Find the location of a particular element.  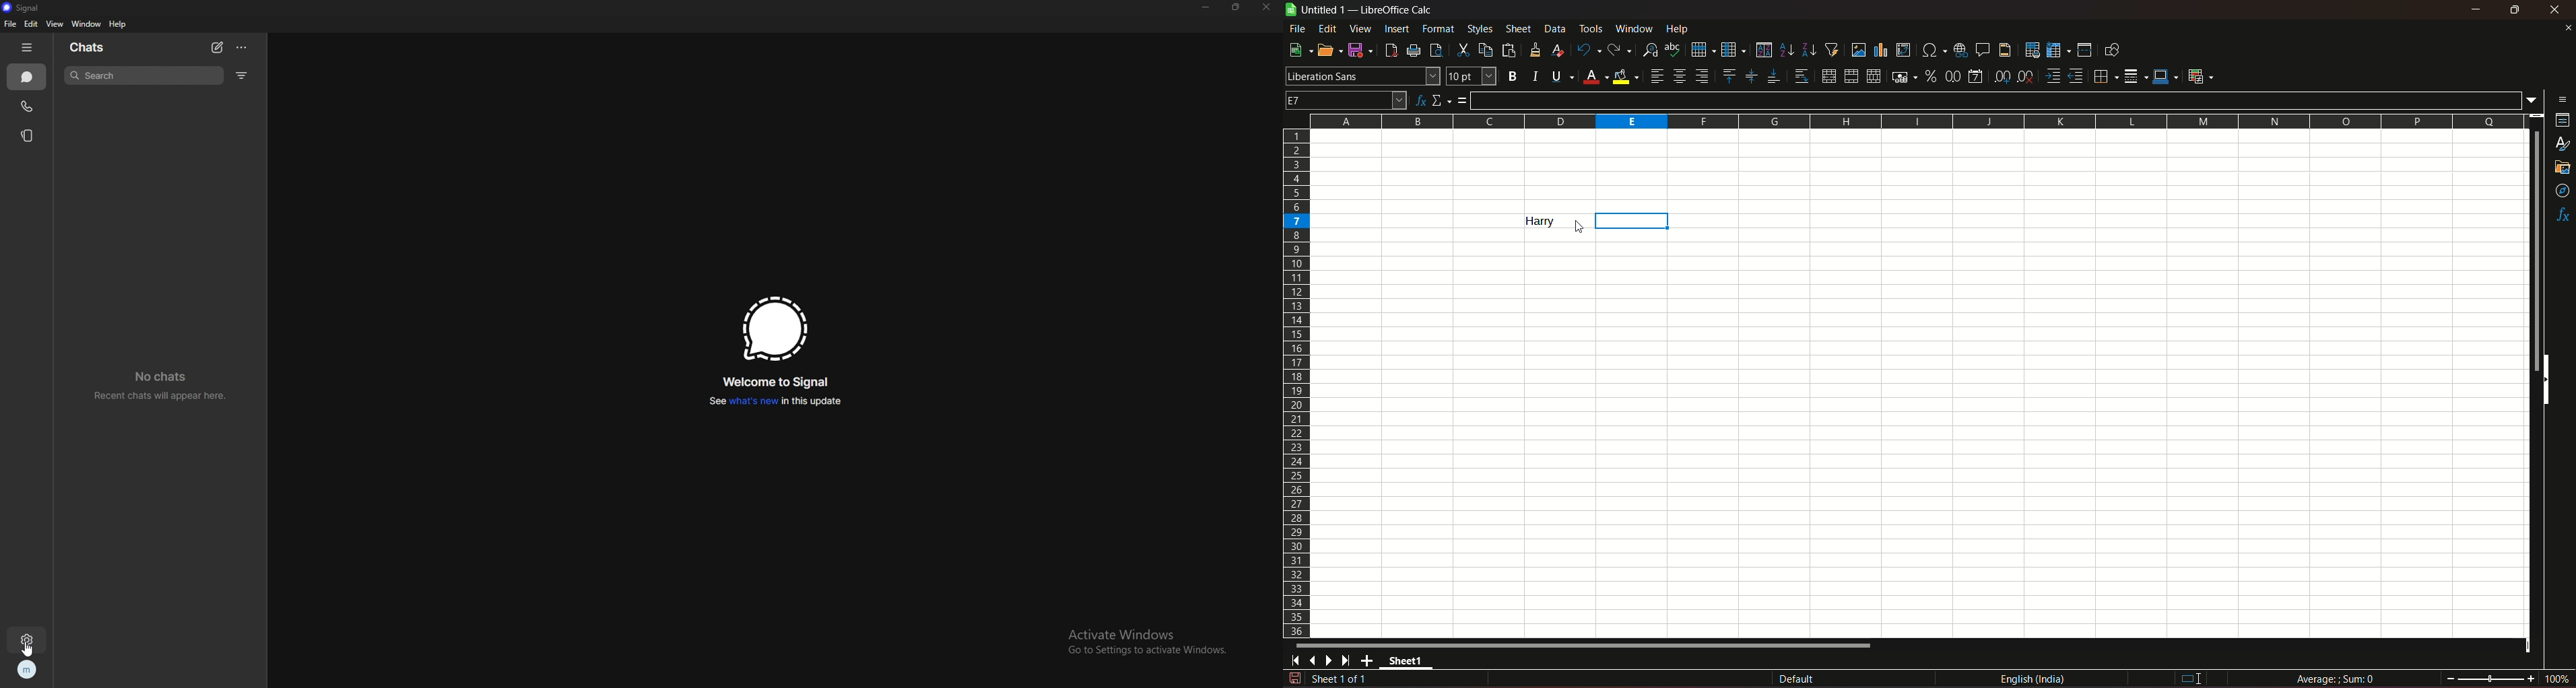

edit is located at coordinates (1328, 28).